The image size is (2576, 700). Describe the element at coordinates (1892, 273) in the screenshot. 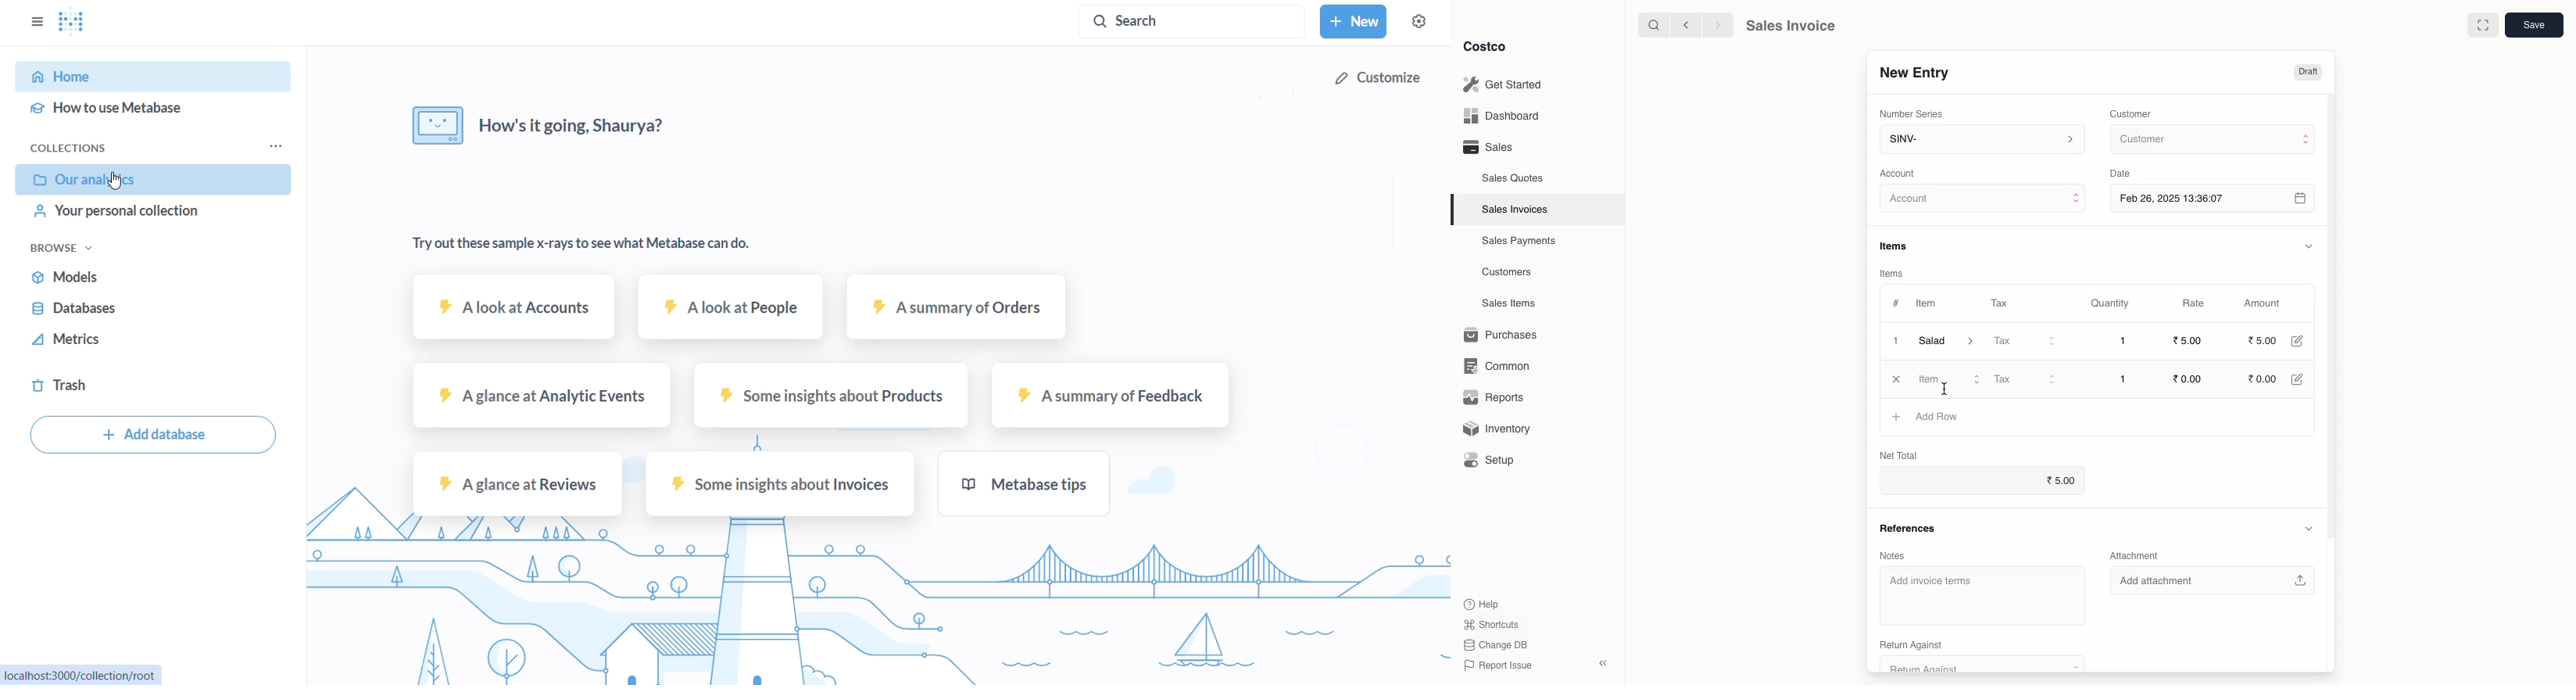

I see `Items` at that location.